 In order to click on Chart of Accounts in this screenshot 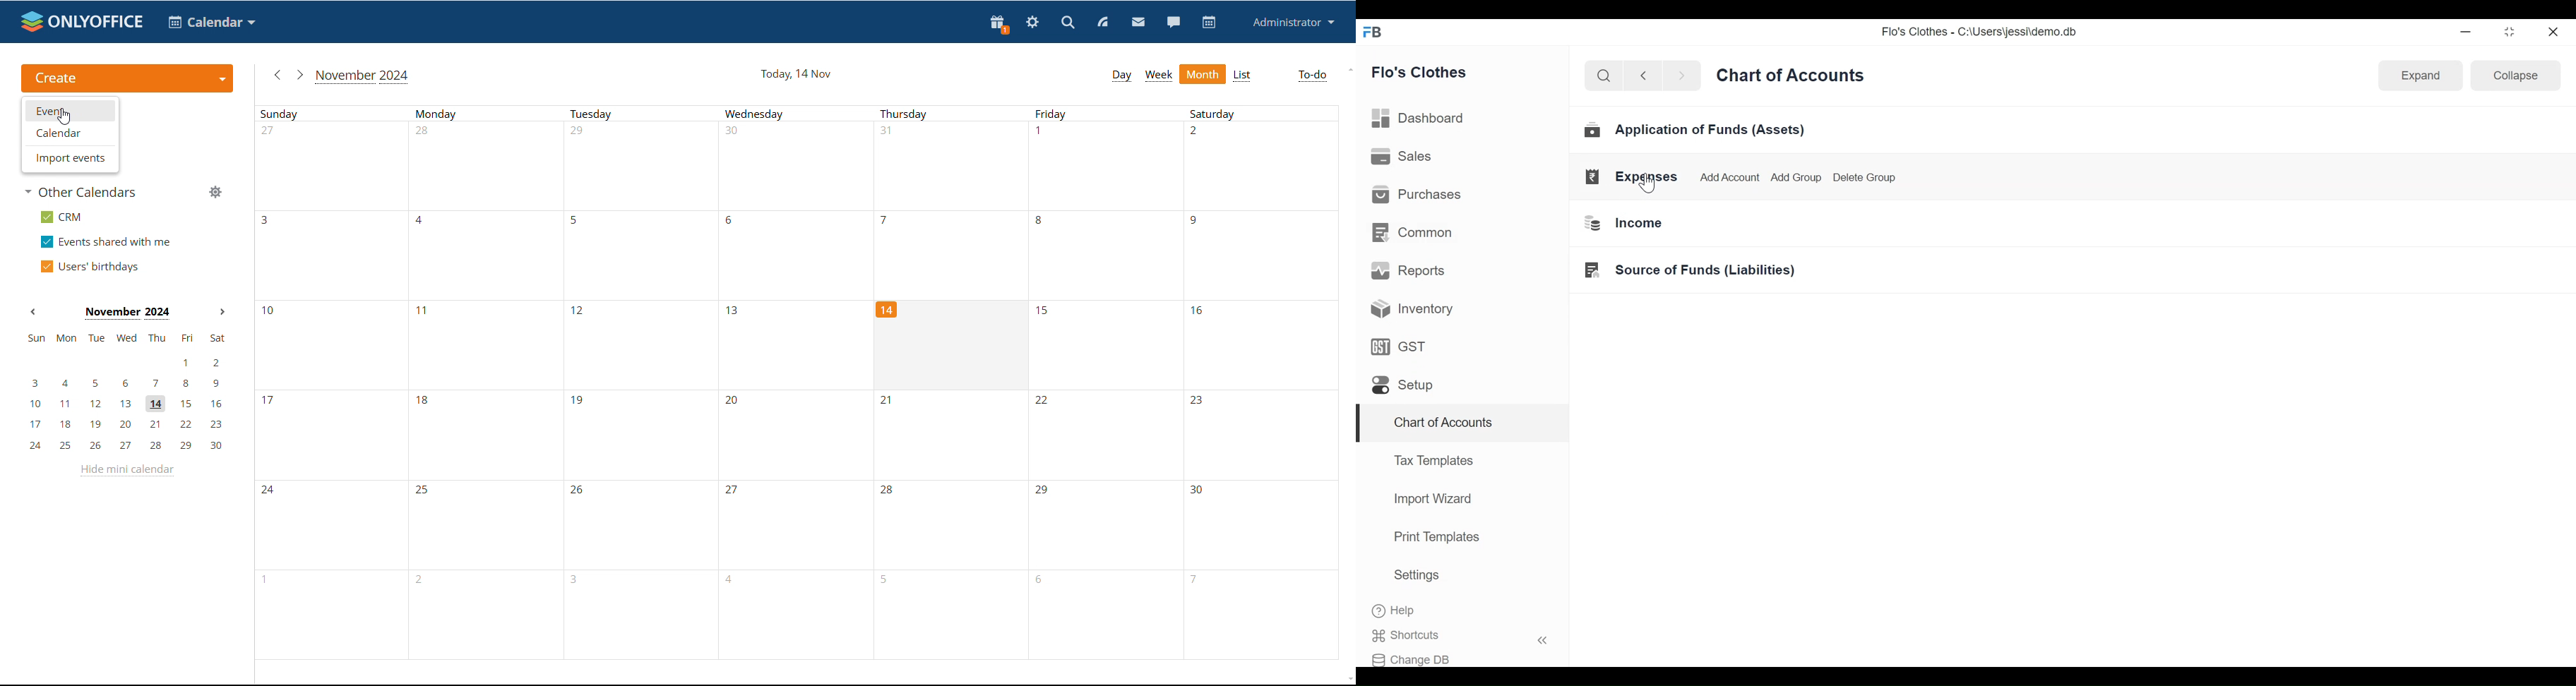, I will do `click(1440, 424)`.